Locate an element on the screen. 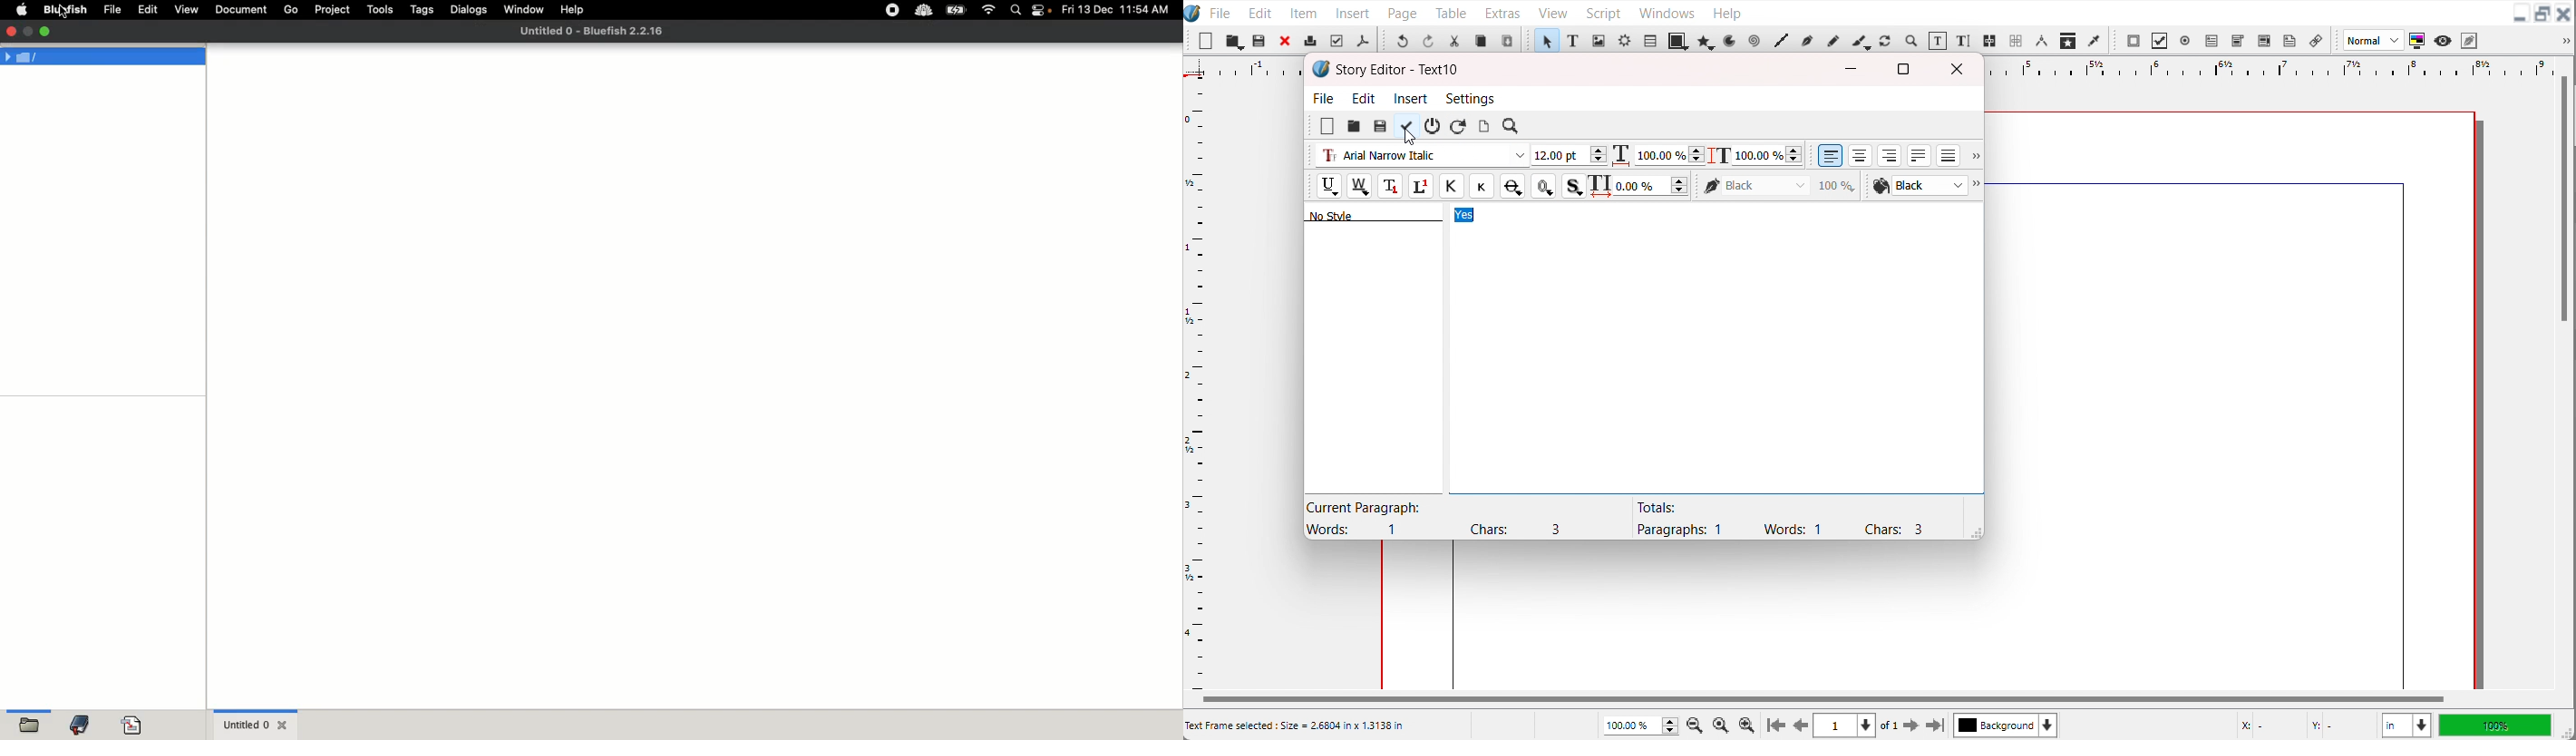  Edit is located at coordinates (1365, 98).